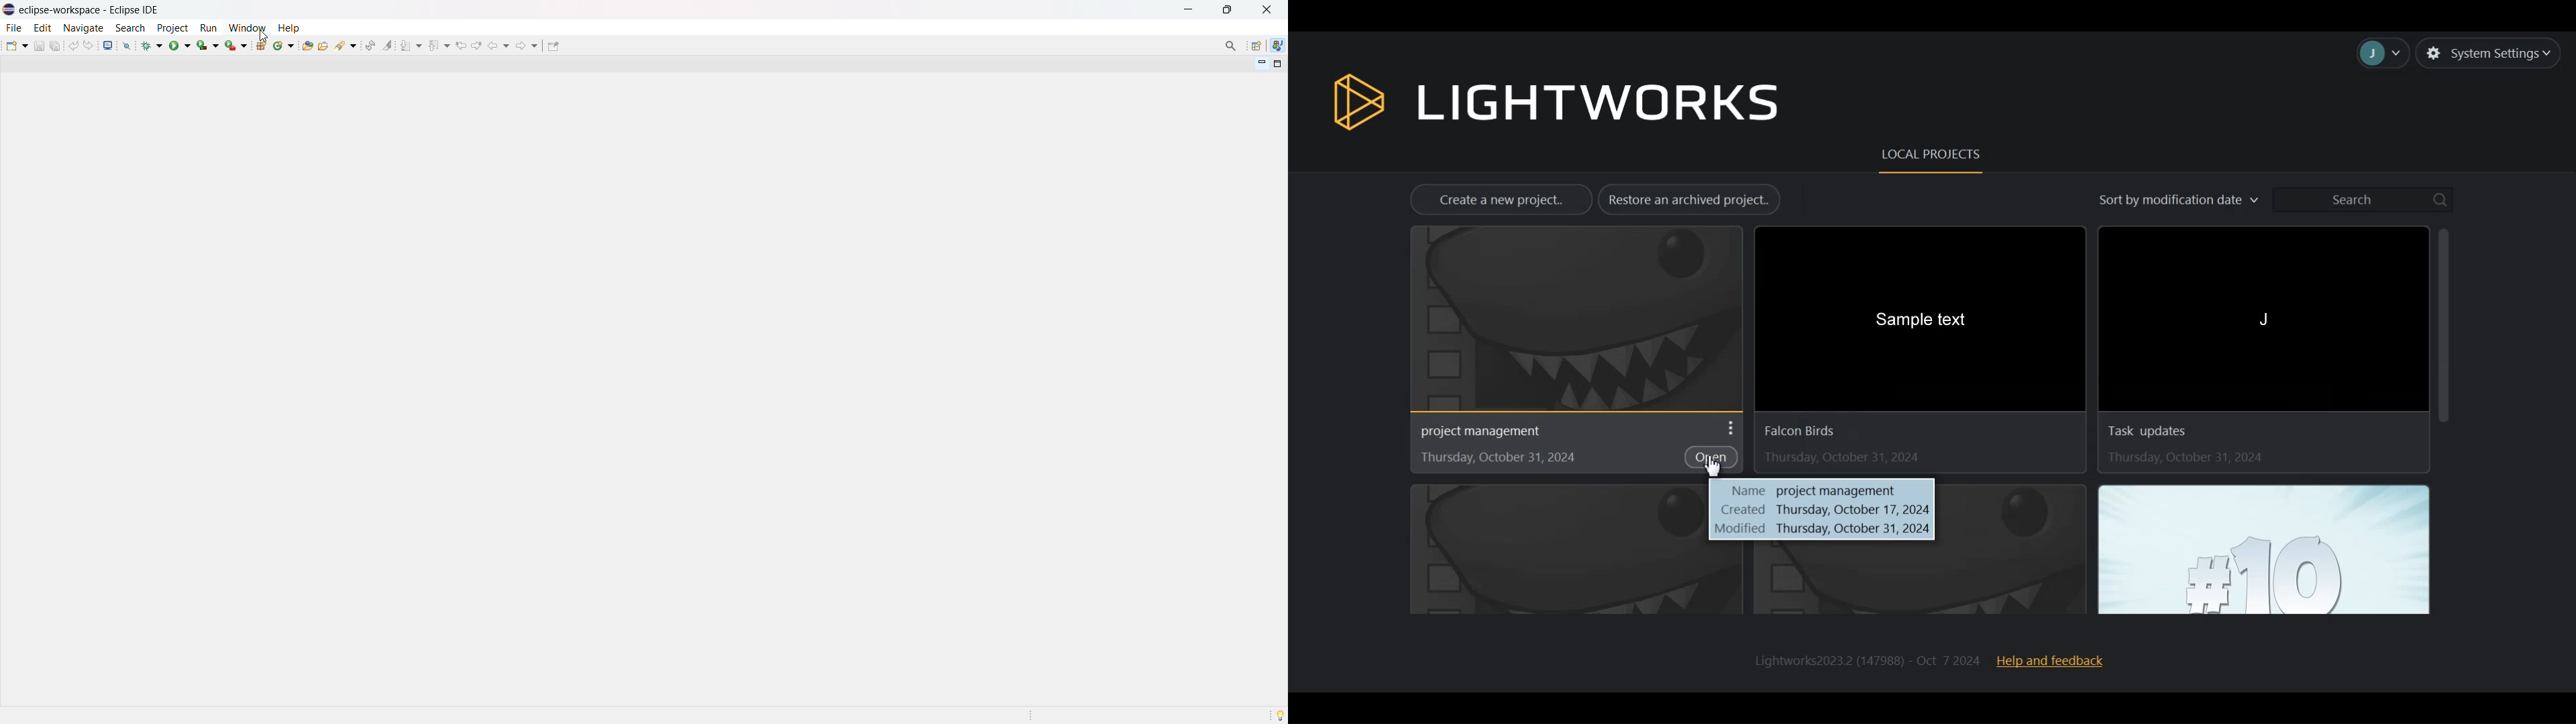  I want to click on Sort by Modification date, so click(2180, 202).